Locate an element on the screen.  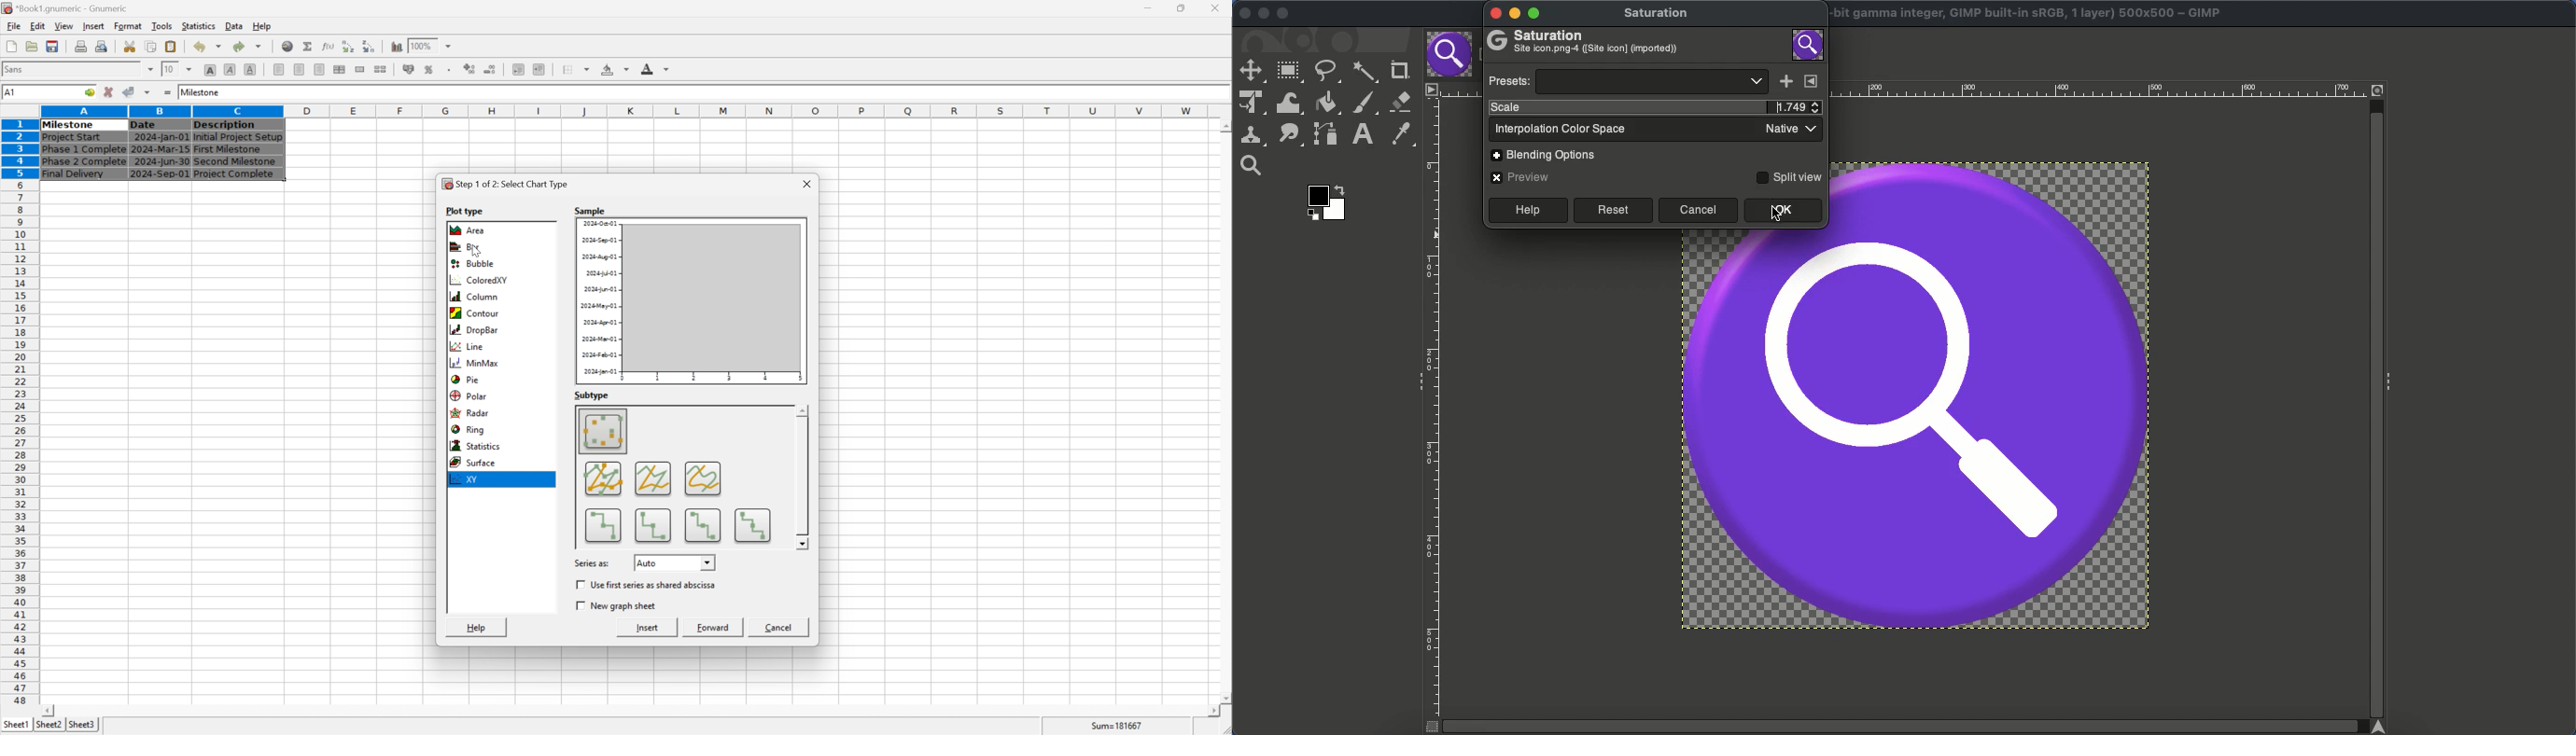
pie is located at coordinates (464, 378).